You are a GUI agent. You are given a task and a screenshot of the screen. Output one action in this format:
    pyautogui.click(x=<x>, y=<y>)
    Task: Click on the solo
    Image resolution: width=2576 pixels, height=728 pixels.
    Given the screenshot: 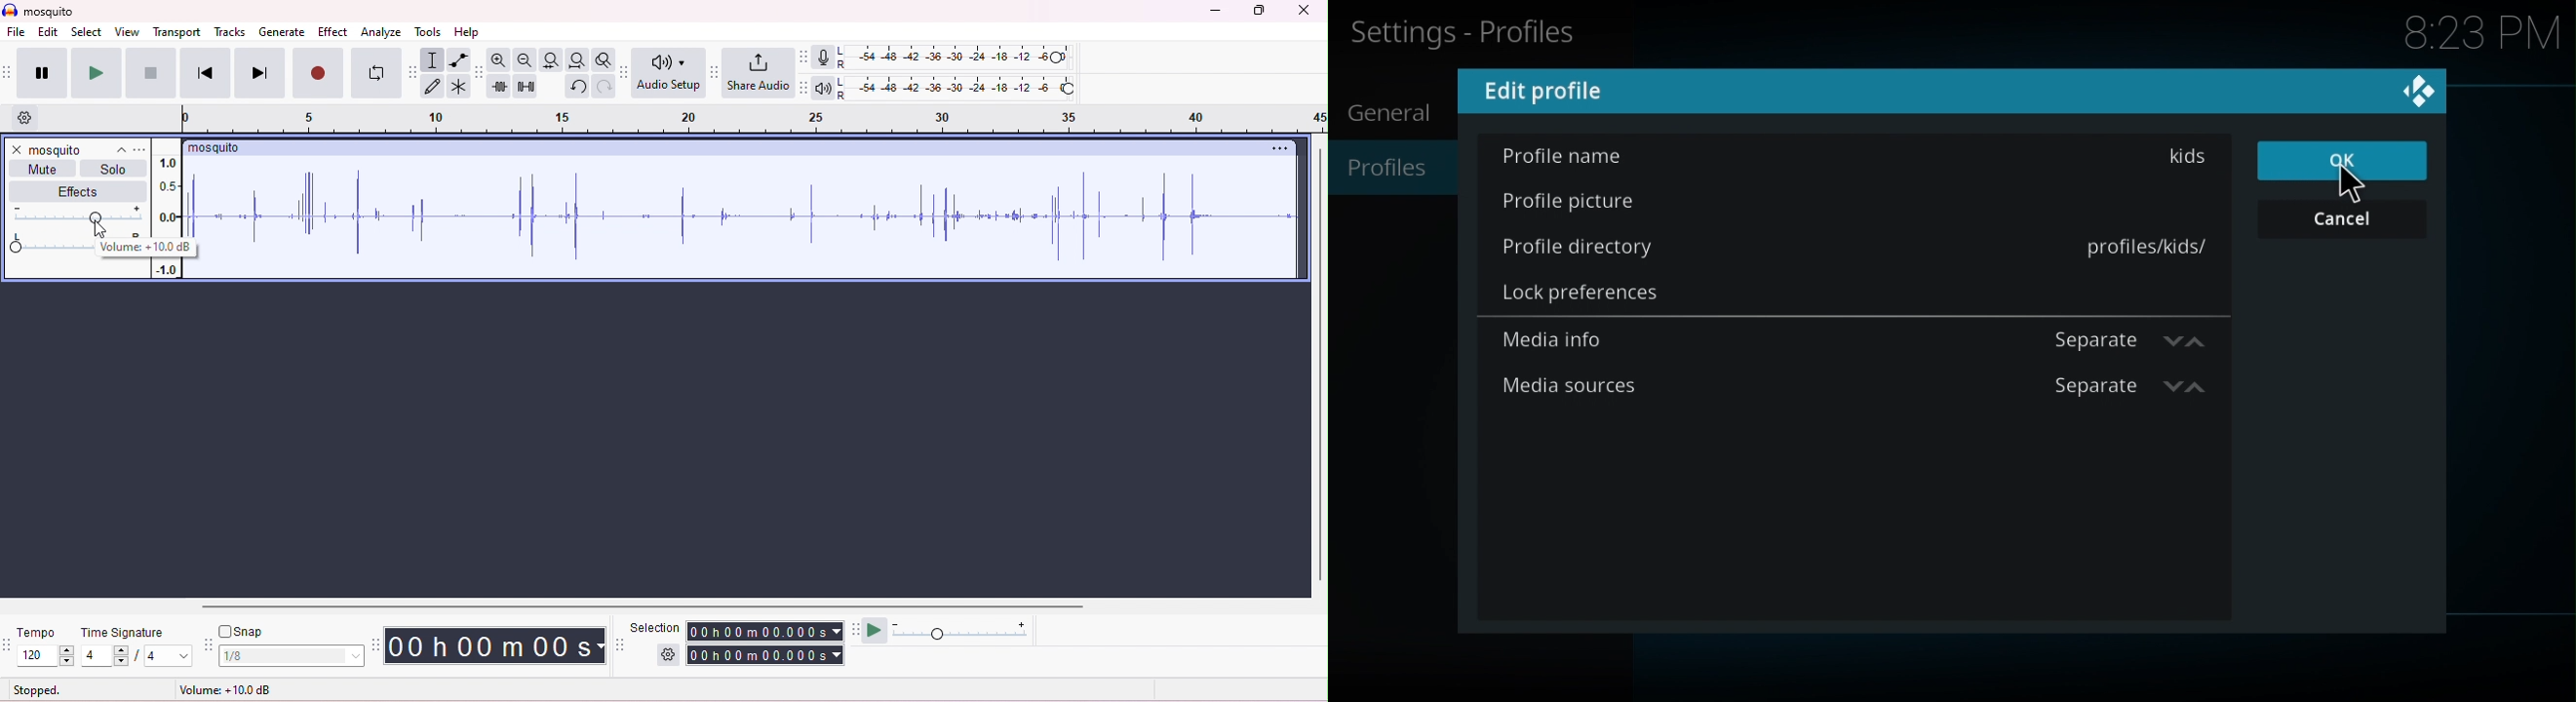 What is the action you would take?
    pyautogui.click(x=113, y=167)
    